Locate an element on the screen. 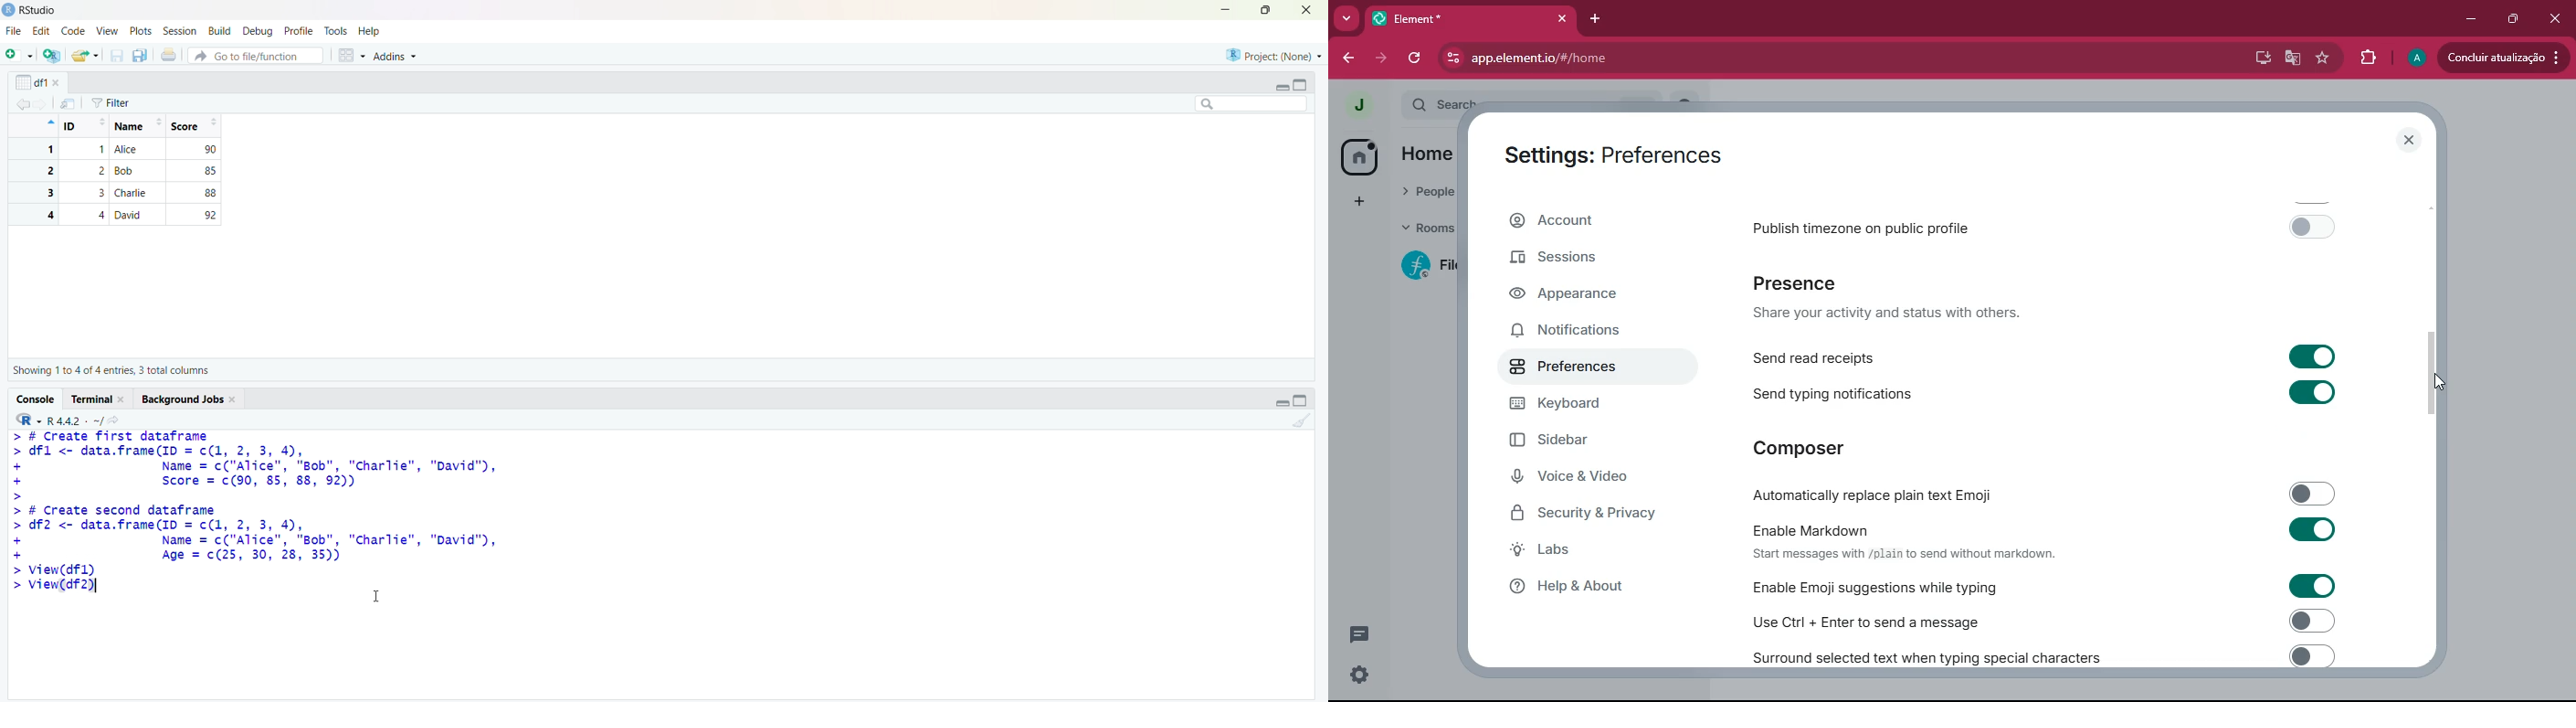  Background jobs is located at coordinates (183, 399).